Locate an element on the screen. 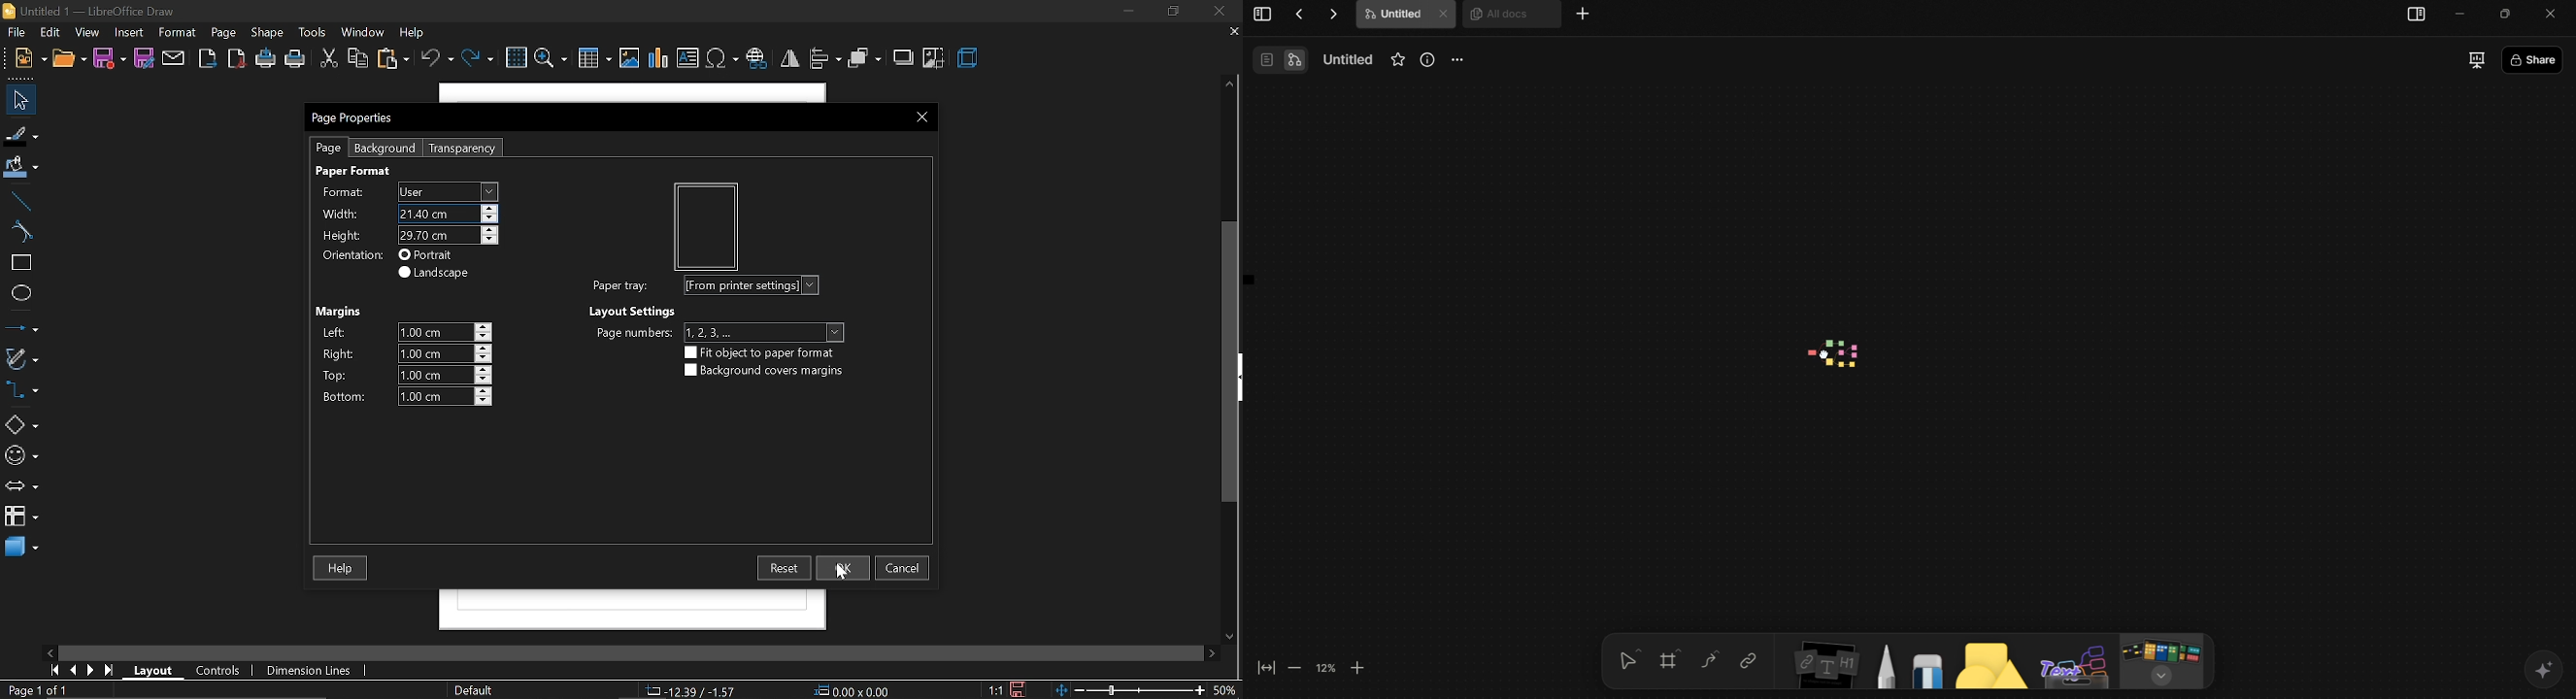  Curve Tool is located at coordinates (1709, 661).